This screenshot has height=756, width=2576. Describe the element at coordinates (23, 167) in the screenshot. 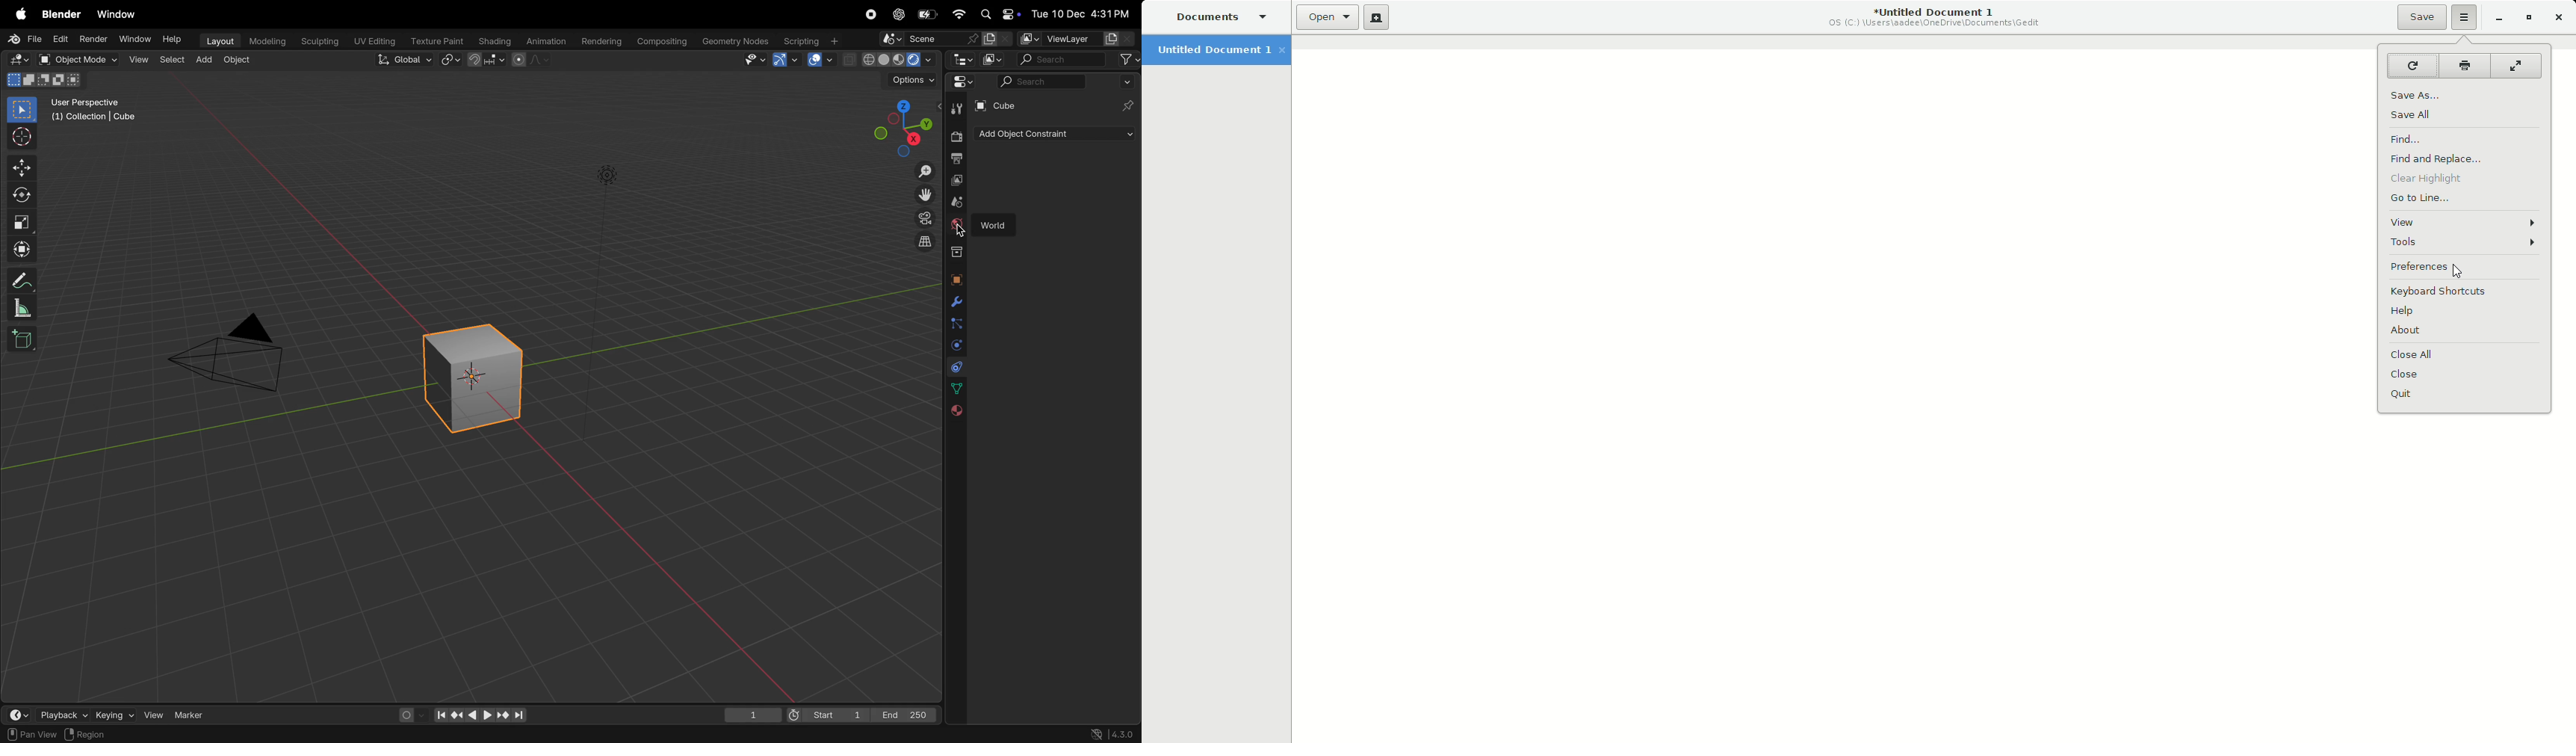

I see `move` at that location.